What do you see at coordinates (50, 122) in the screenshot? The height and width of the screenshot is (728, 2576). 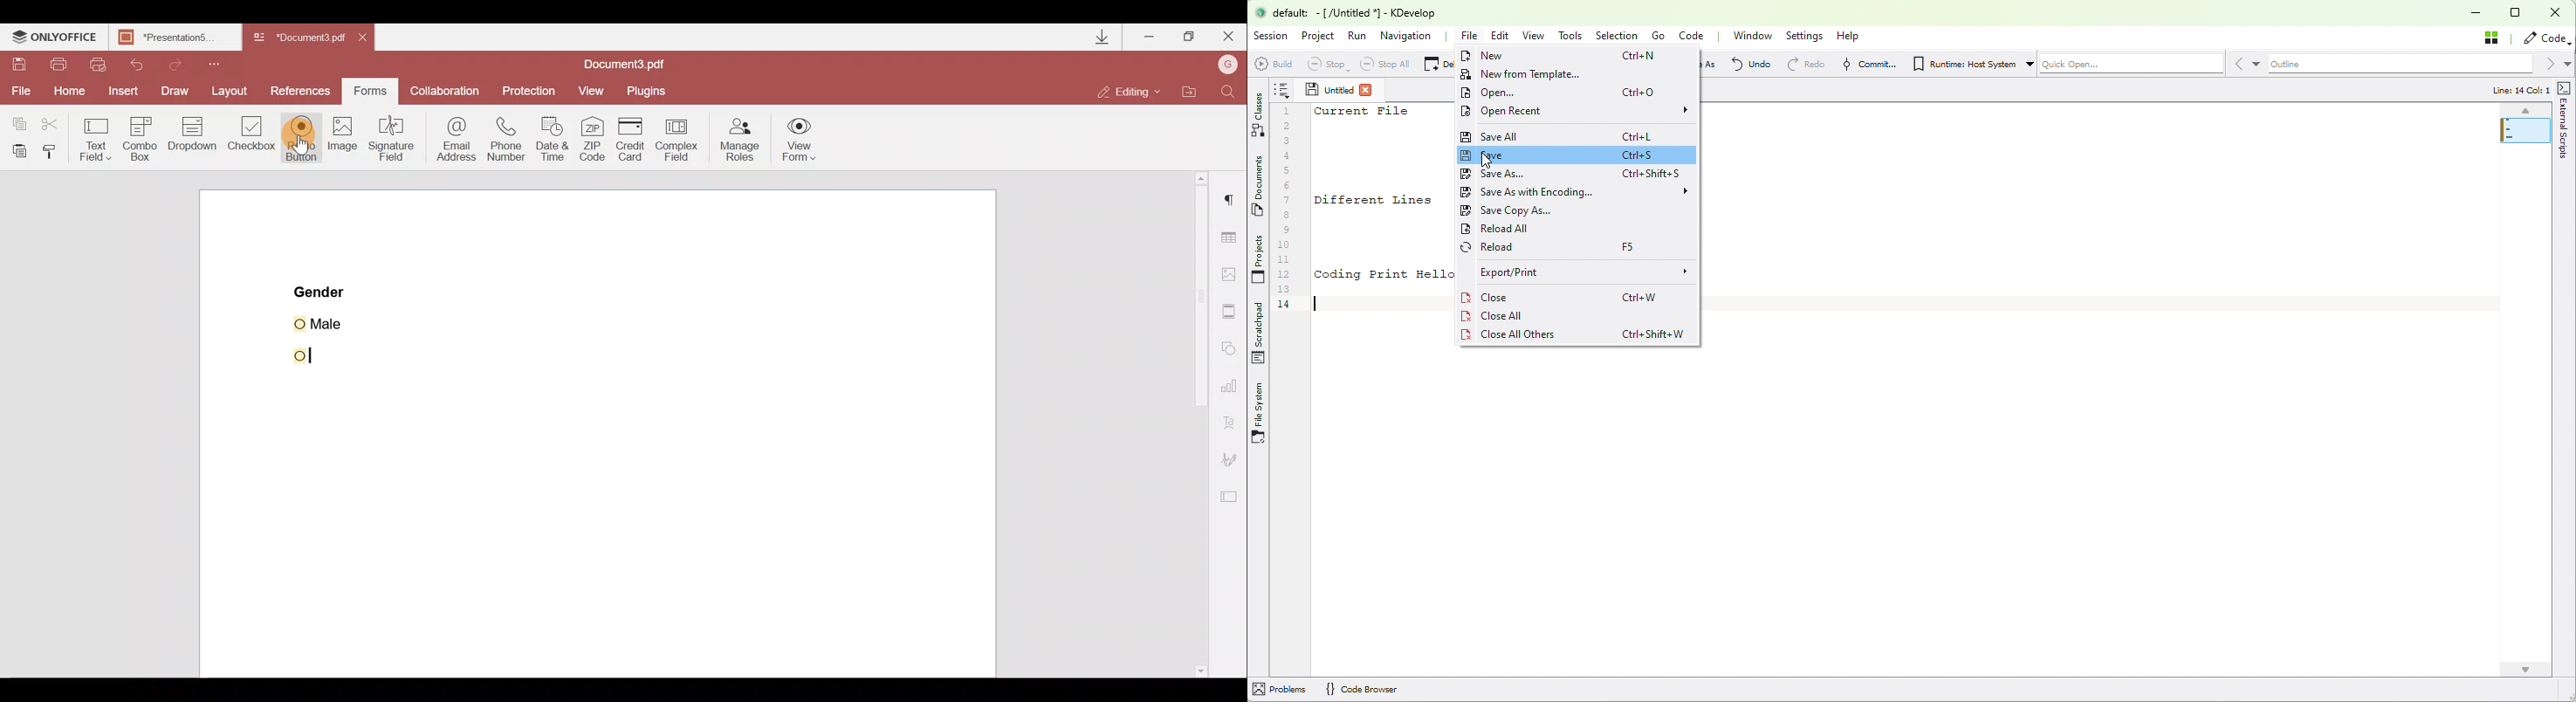 I see `Cut` at bounding box center [50, 122].